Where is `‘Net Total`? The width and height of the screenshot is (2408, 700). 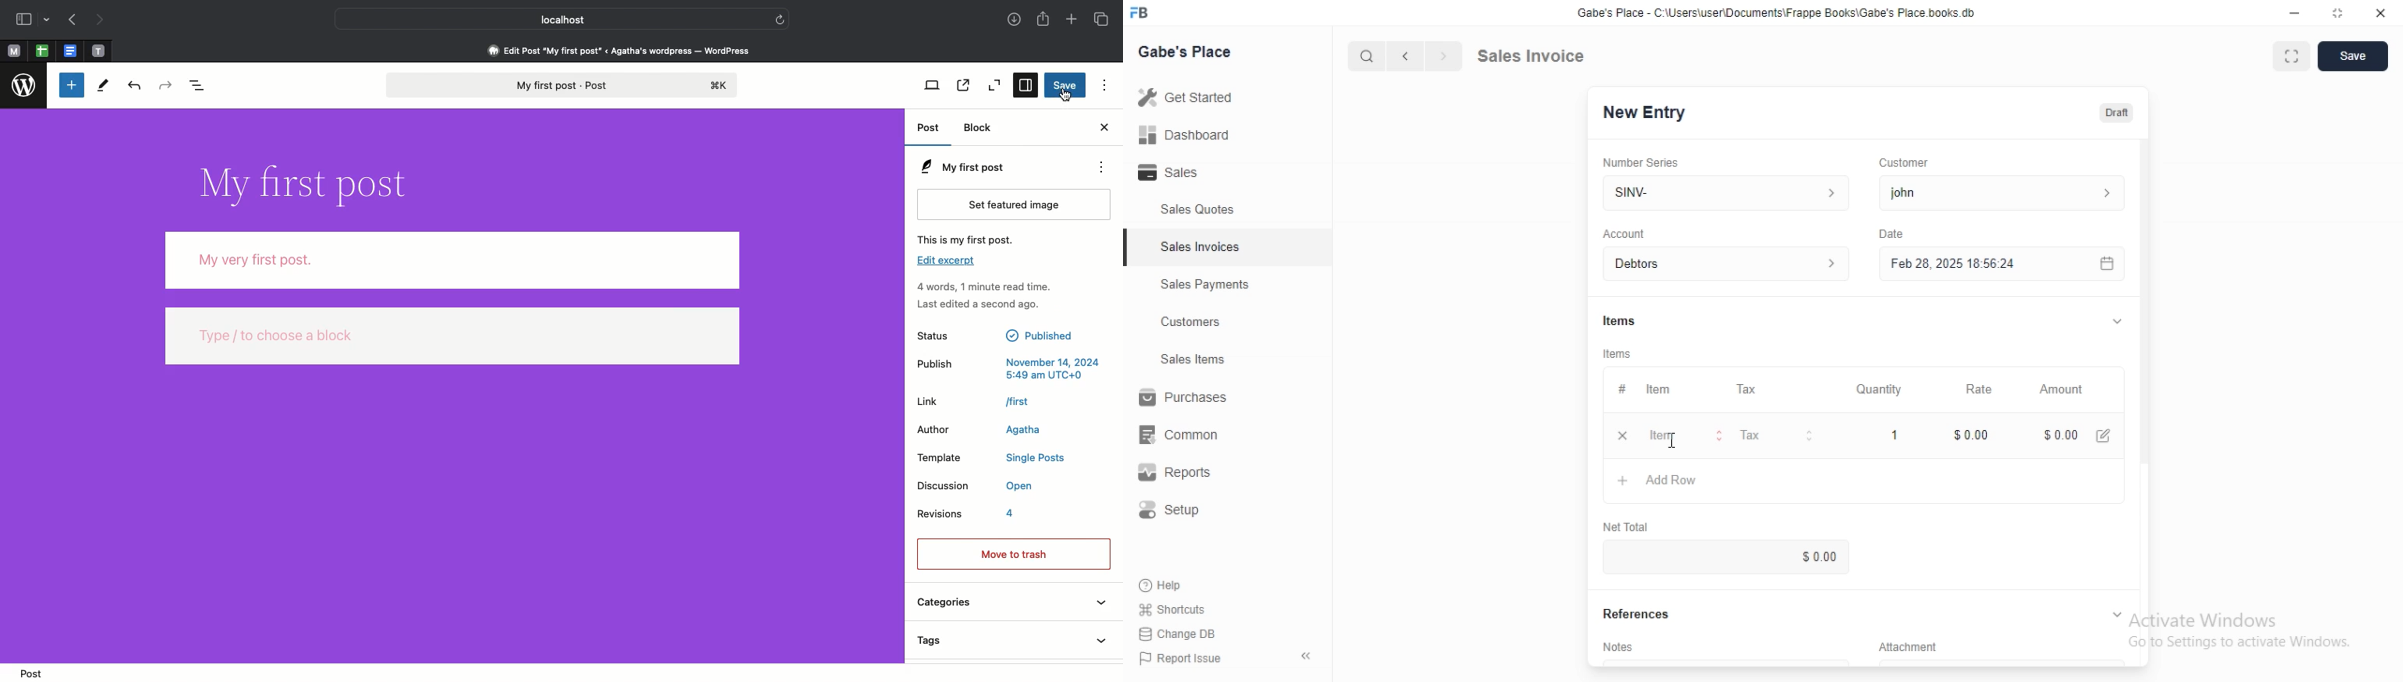 ‘Net Total is located at coordinates (1634, 524).